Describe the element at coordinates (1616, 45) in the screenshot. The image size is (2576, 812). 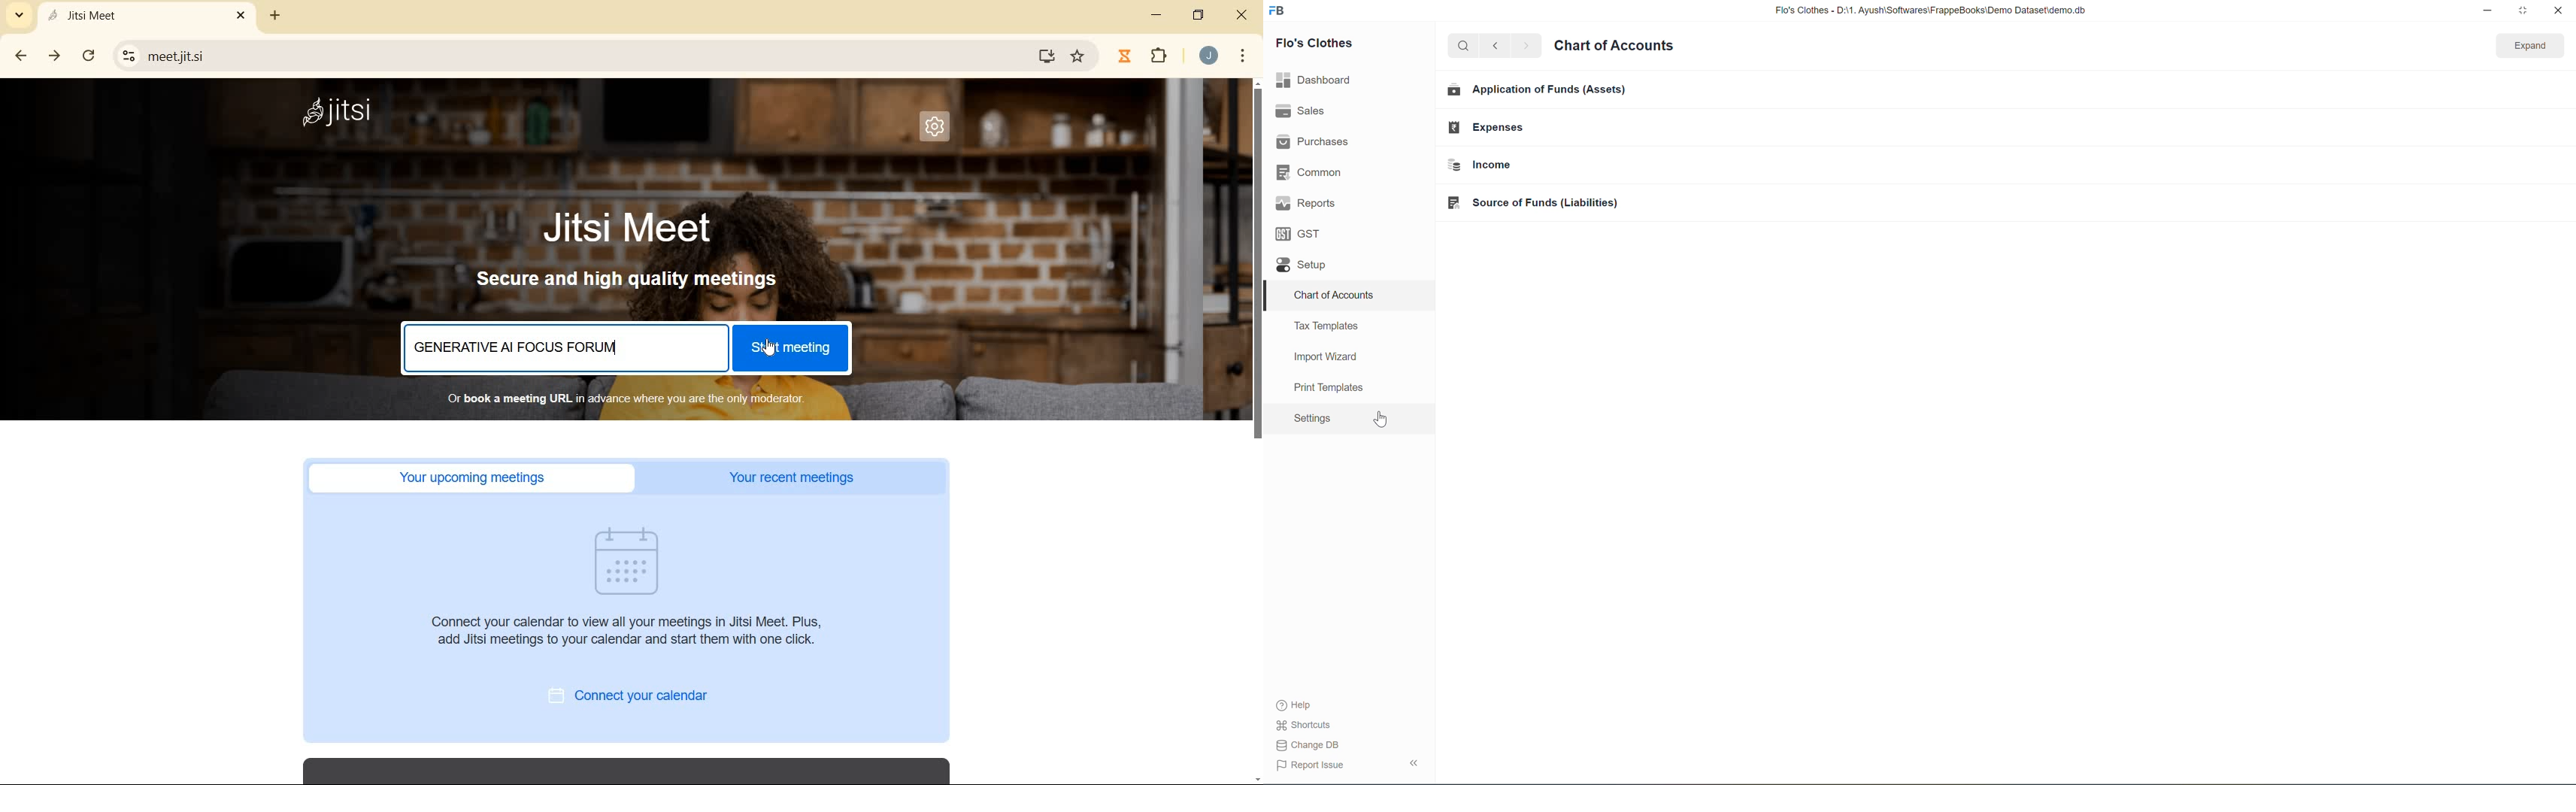
I see `Chart of Accounts` at that location.